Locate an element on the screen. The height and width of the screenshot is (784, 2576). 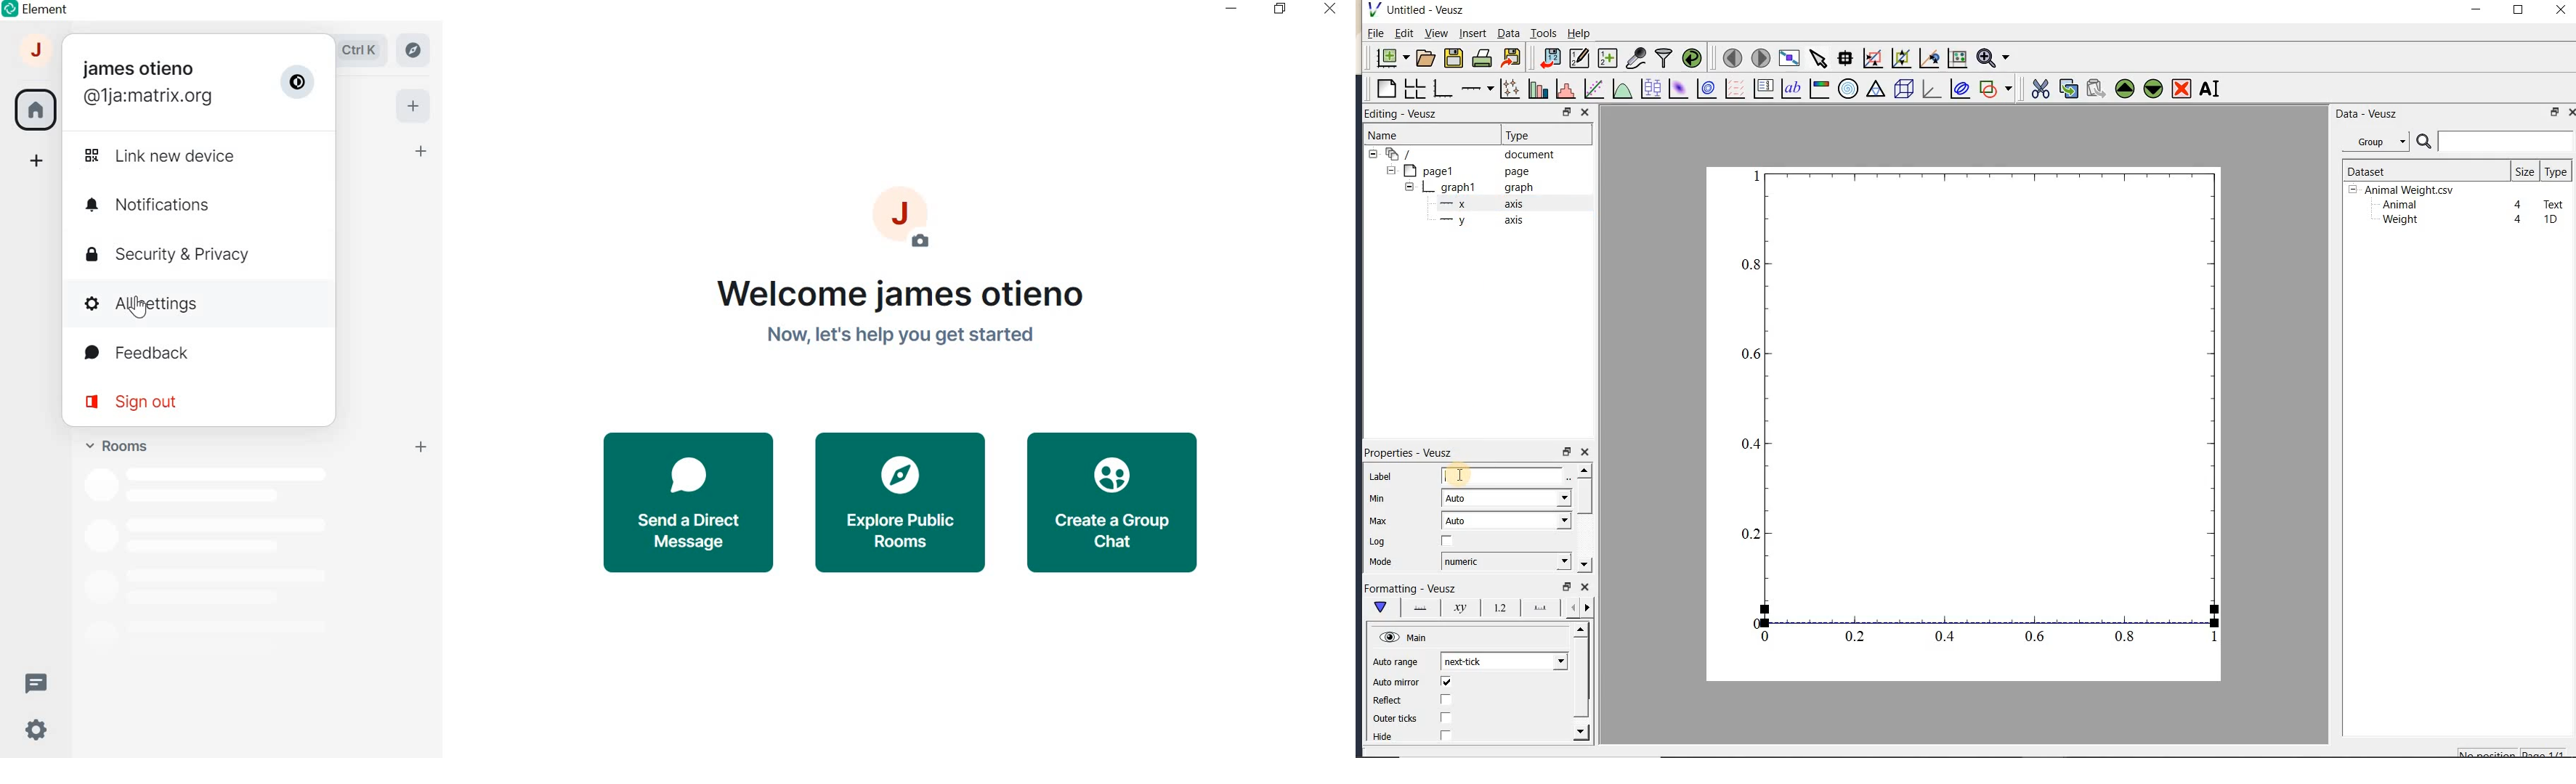
SEND A DIRECT MESSAGE is located at coordinates (687, 501).